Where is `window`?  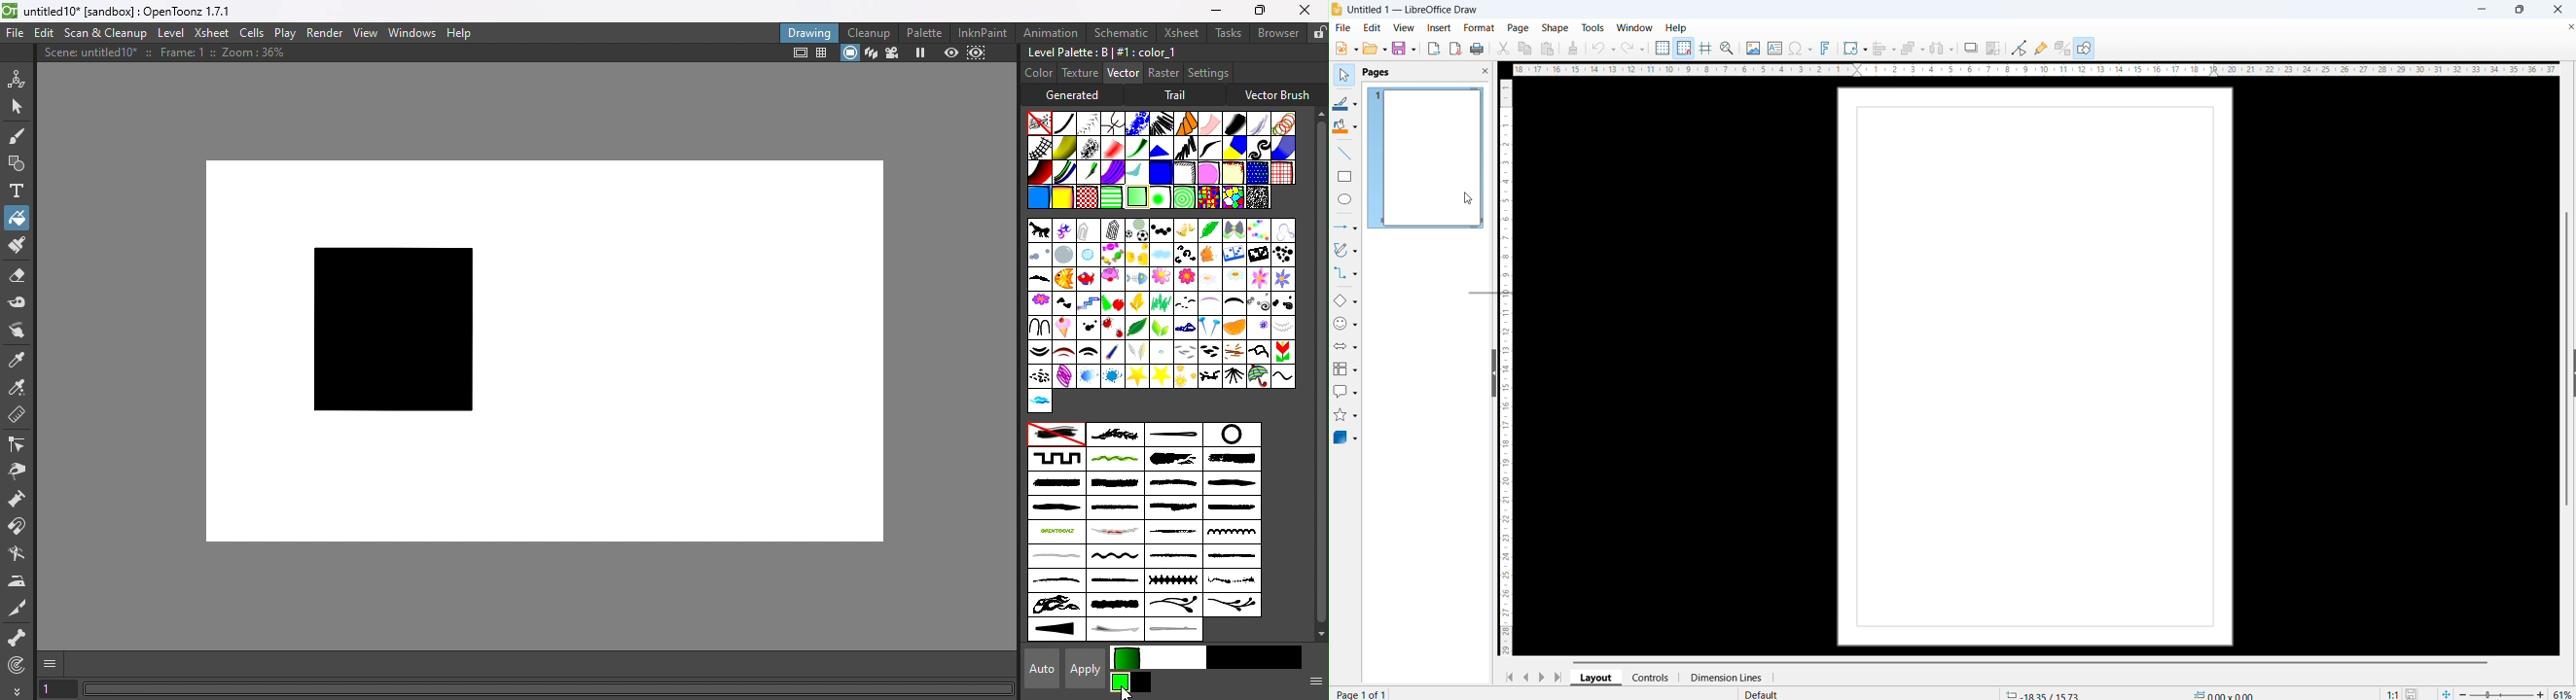 window is located at coordinates (1635, 27).